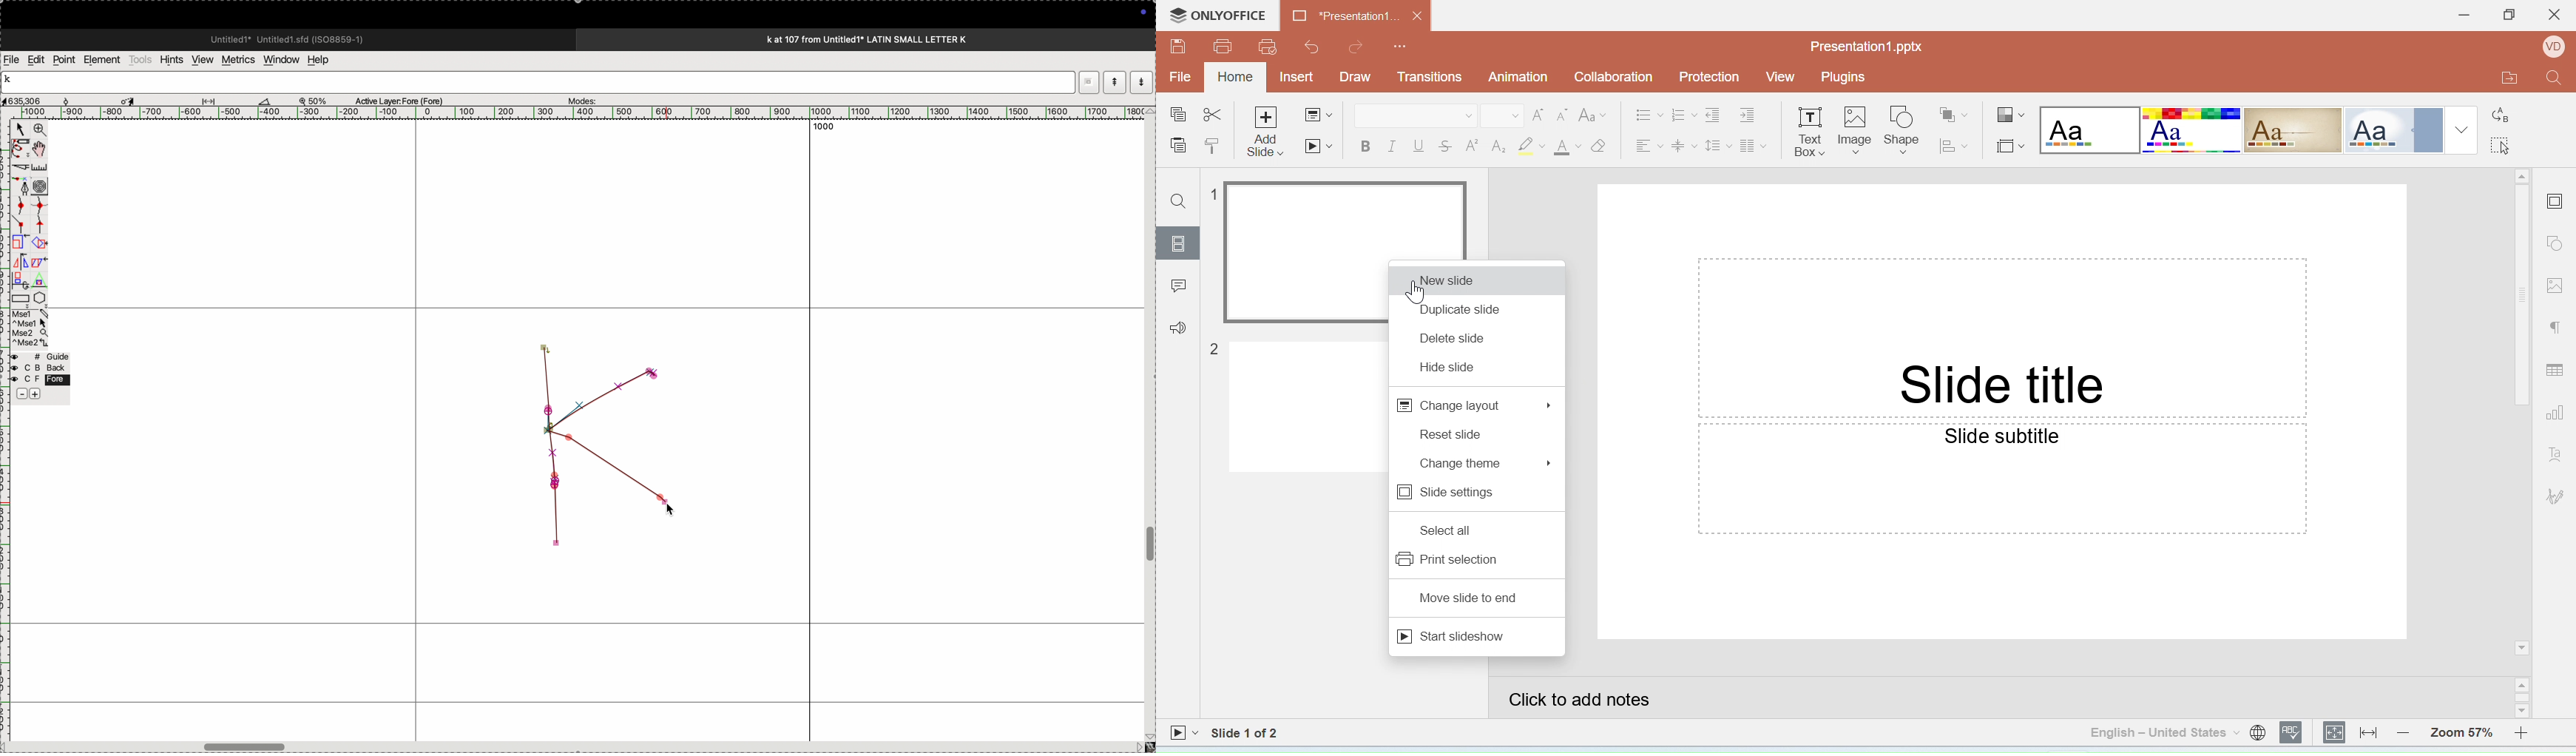 The height and width of the screenshot is (756, 2576). I want to click on metrics, so click(237, 60).